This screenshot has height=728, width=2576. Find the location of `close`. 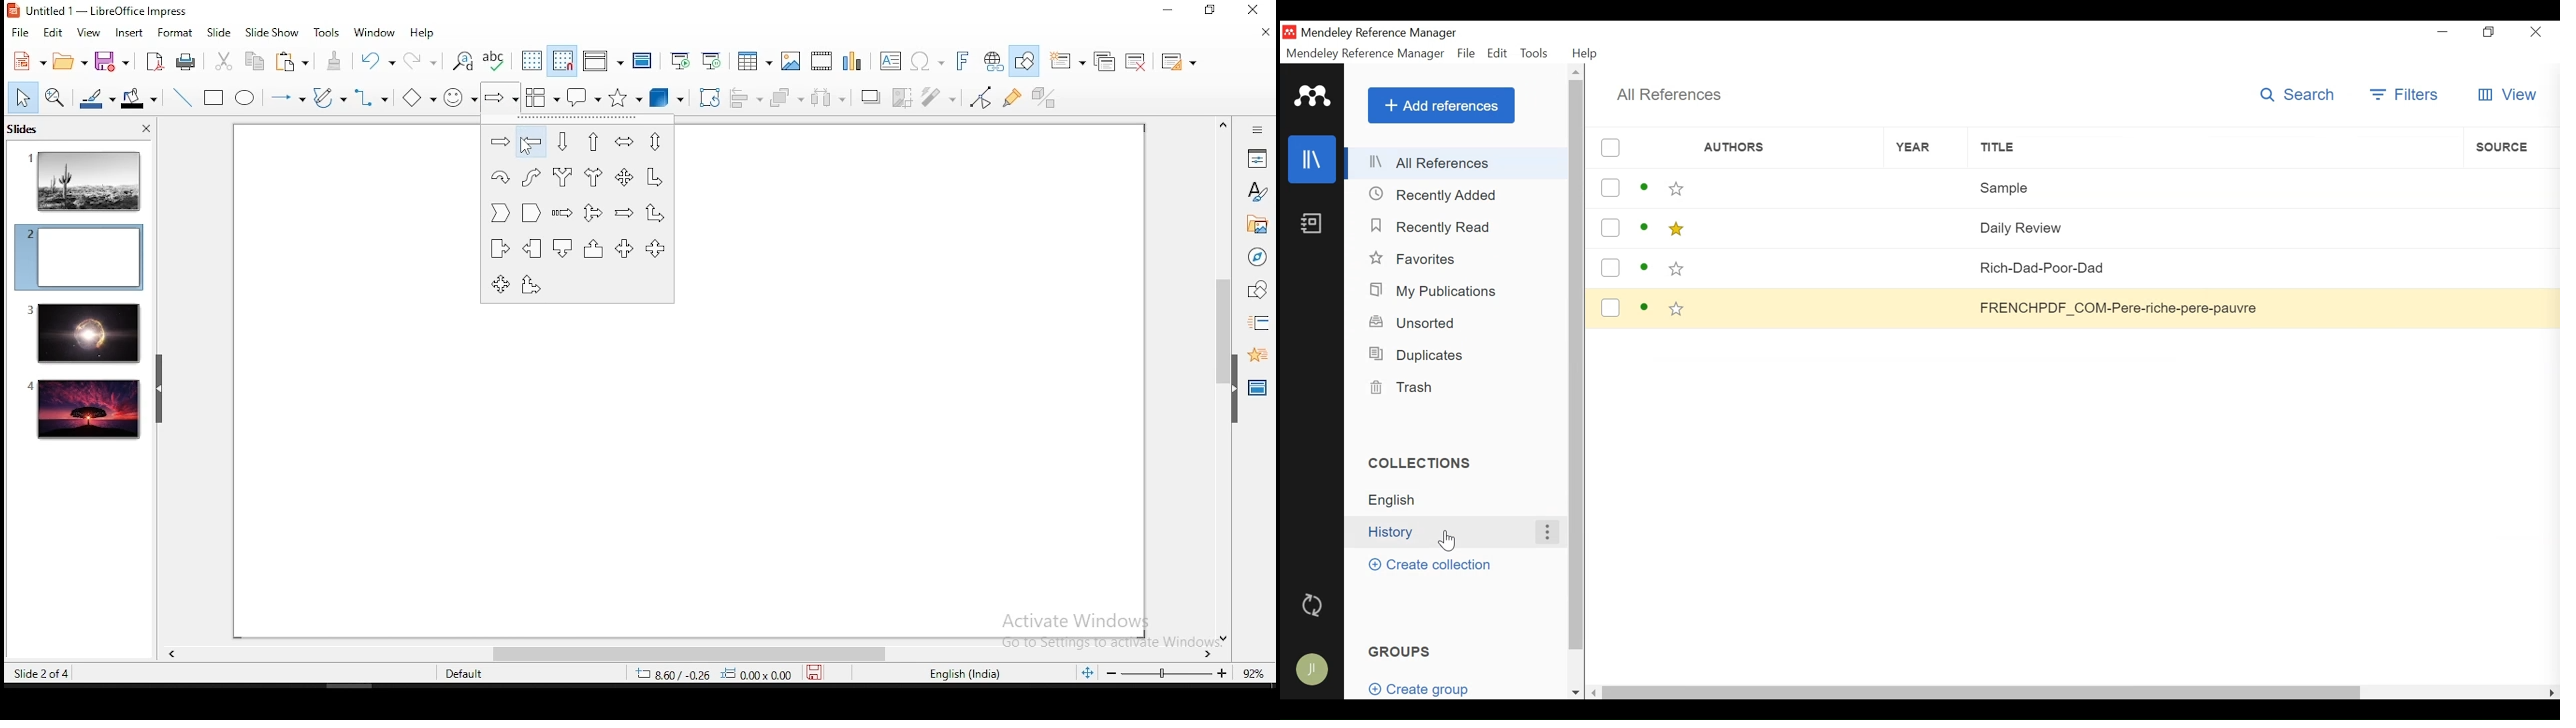

close is located at coordinates (1262, 34).